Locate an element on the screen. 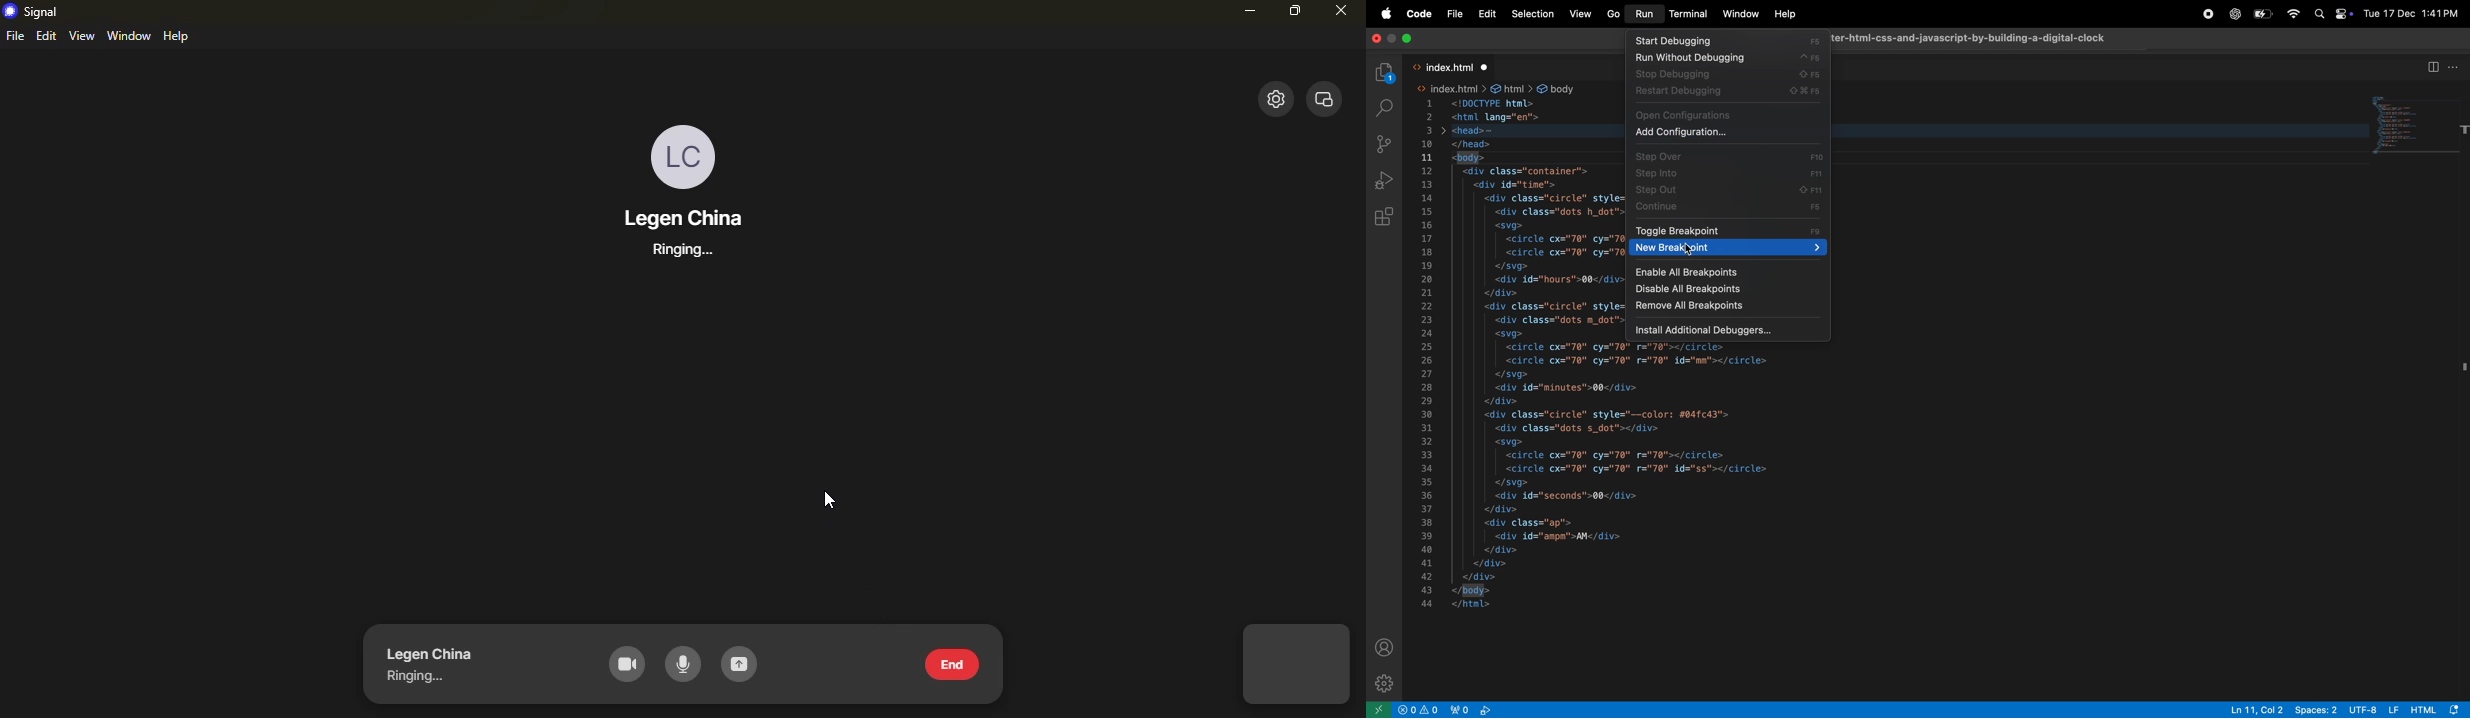 This screenshot has height=728, width=2492. step into is located at coordinates (1730, 172).